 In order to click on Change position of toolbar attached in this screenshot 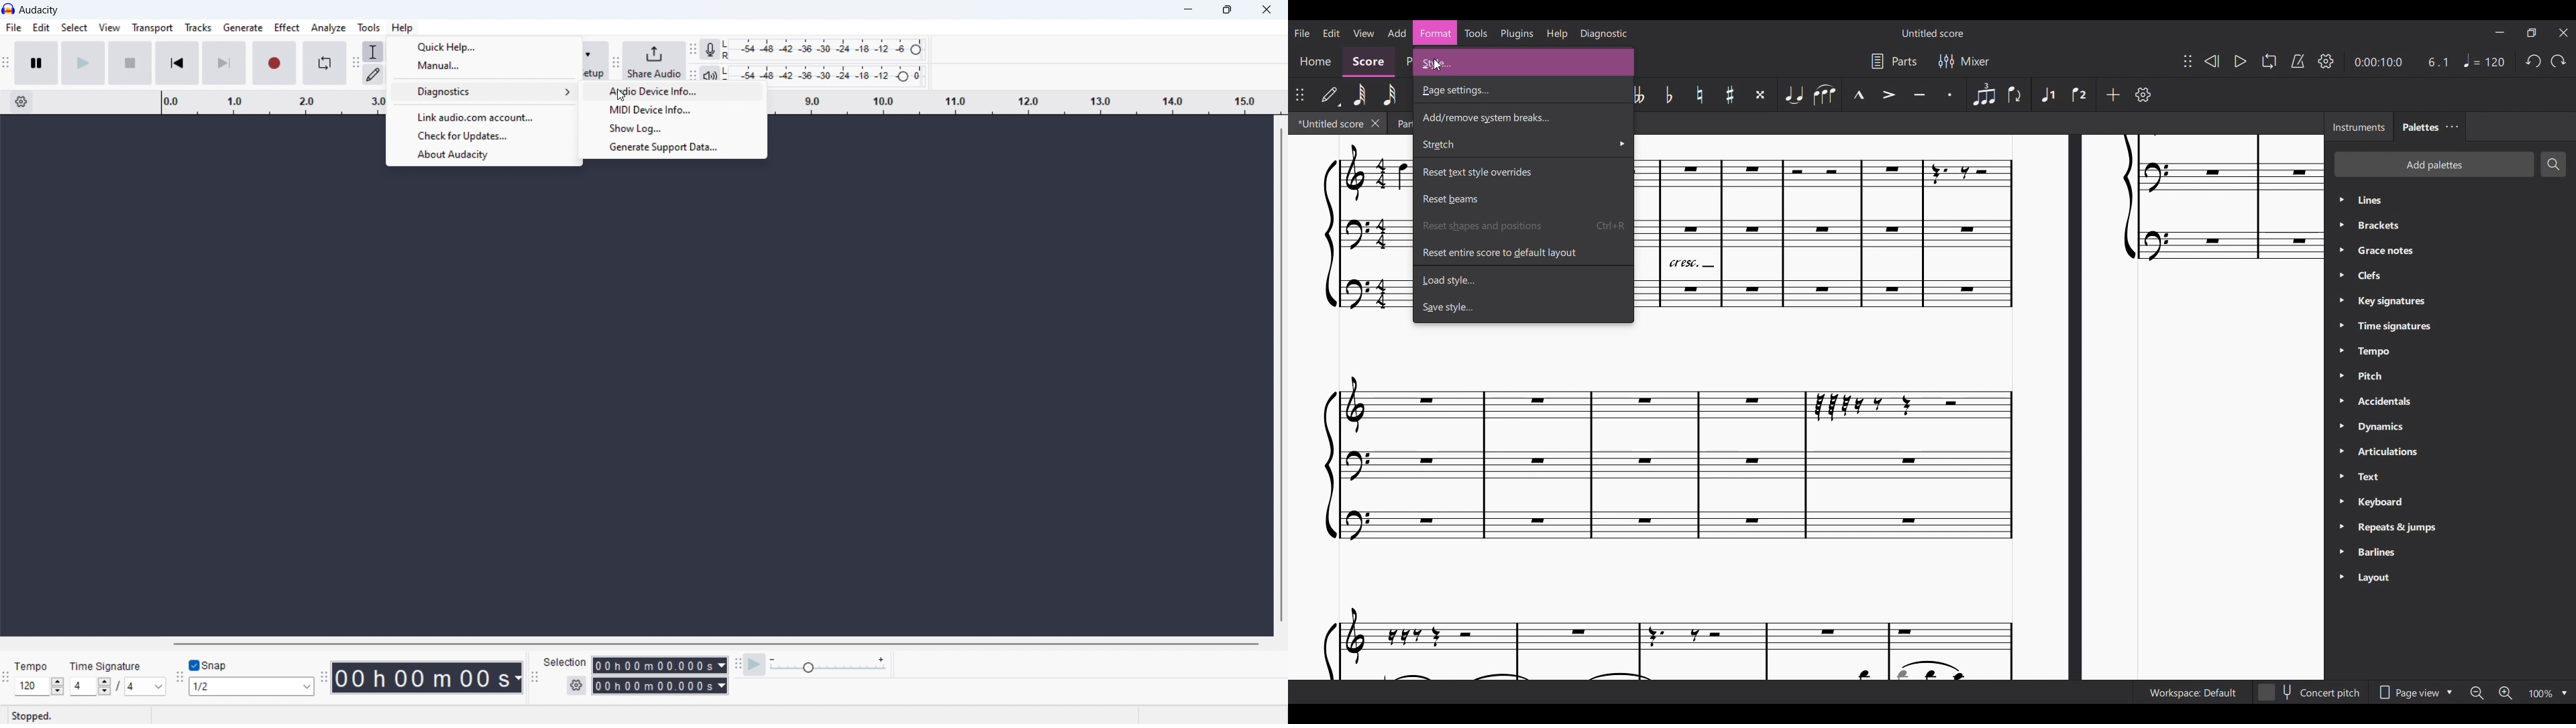, I will do `click(2188, 61)`.